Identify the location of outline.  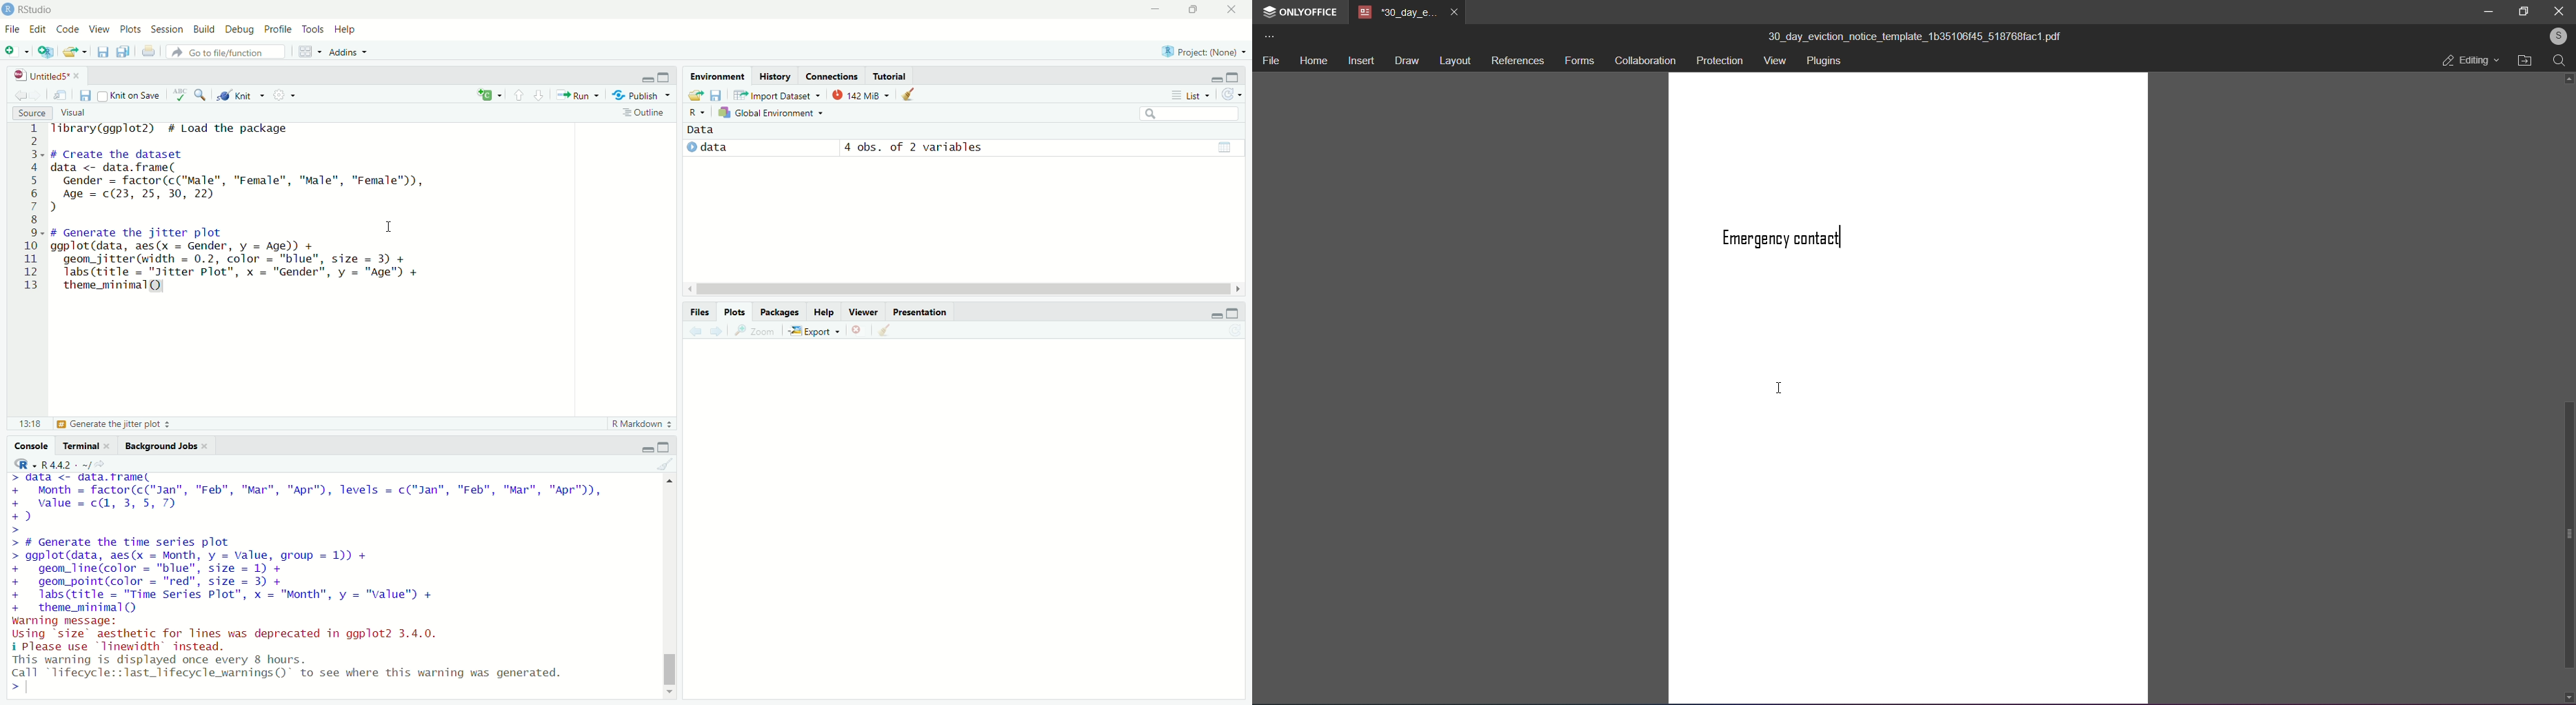
(644, 113).